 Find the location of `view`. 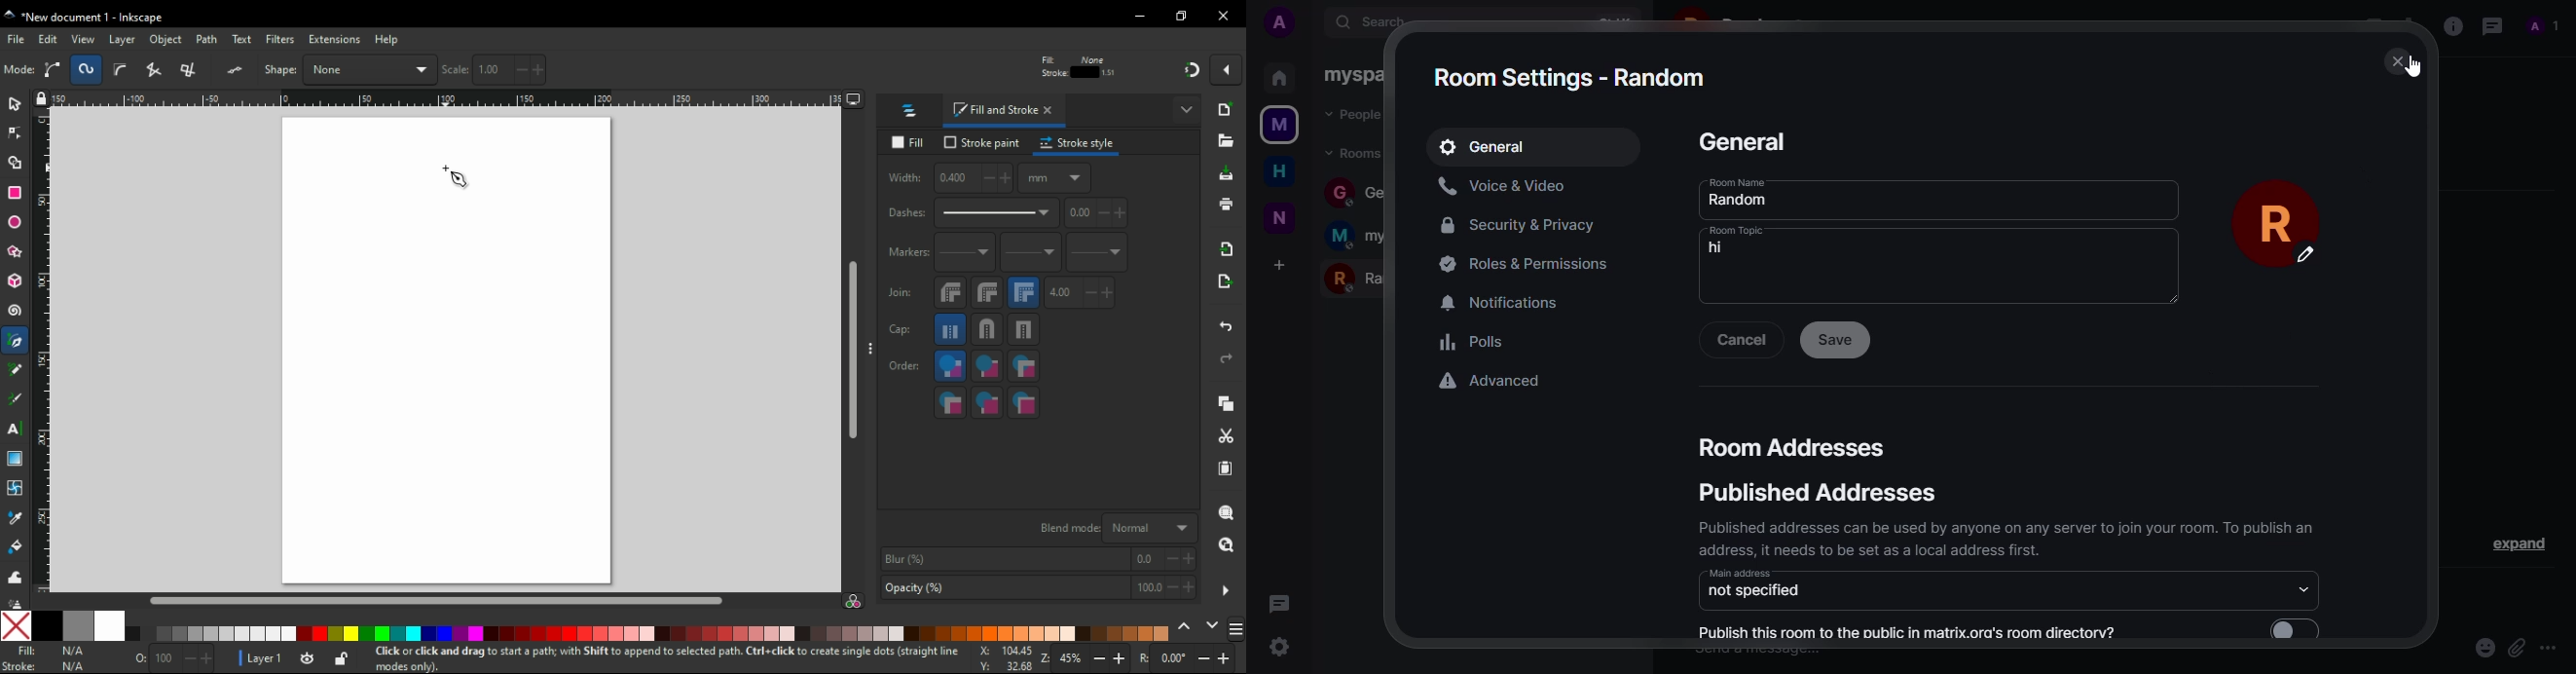

view is located at coordinates (84, 39).